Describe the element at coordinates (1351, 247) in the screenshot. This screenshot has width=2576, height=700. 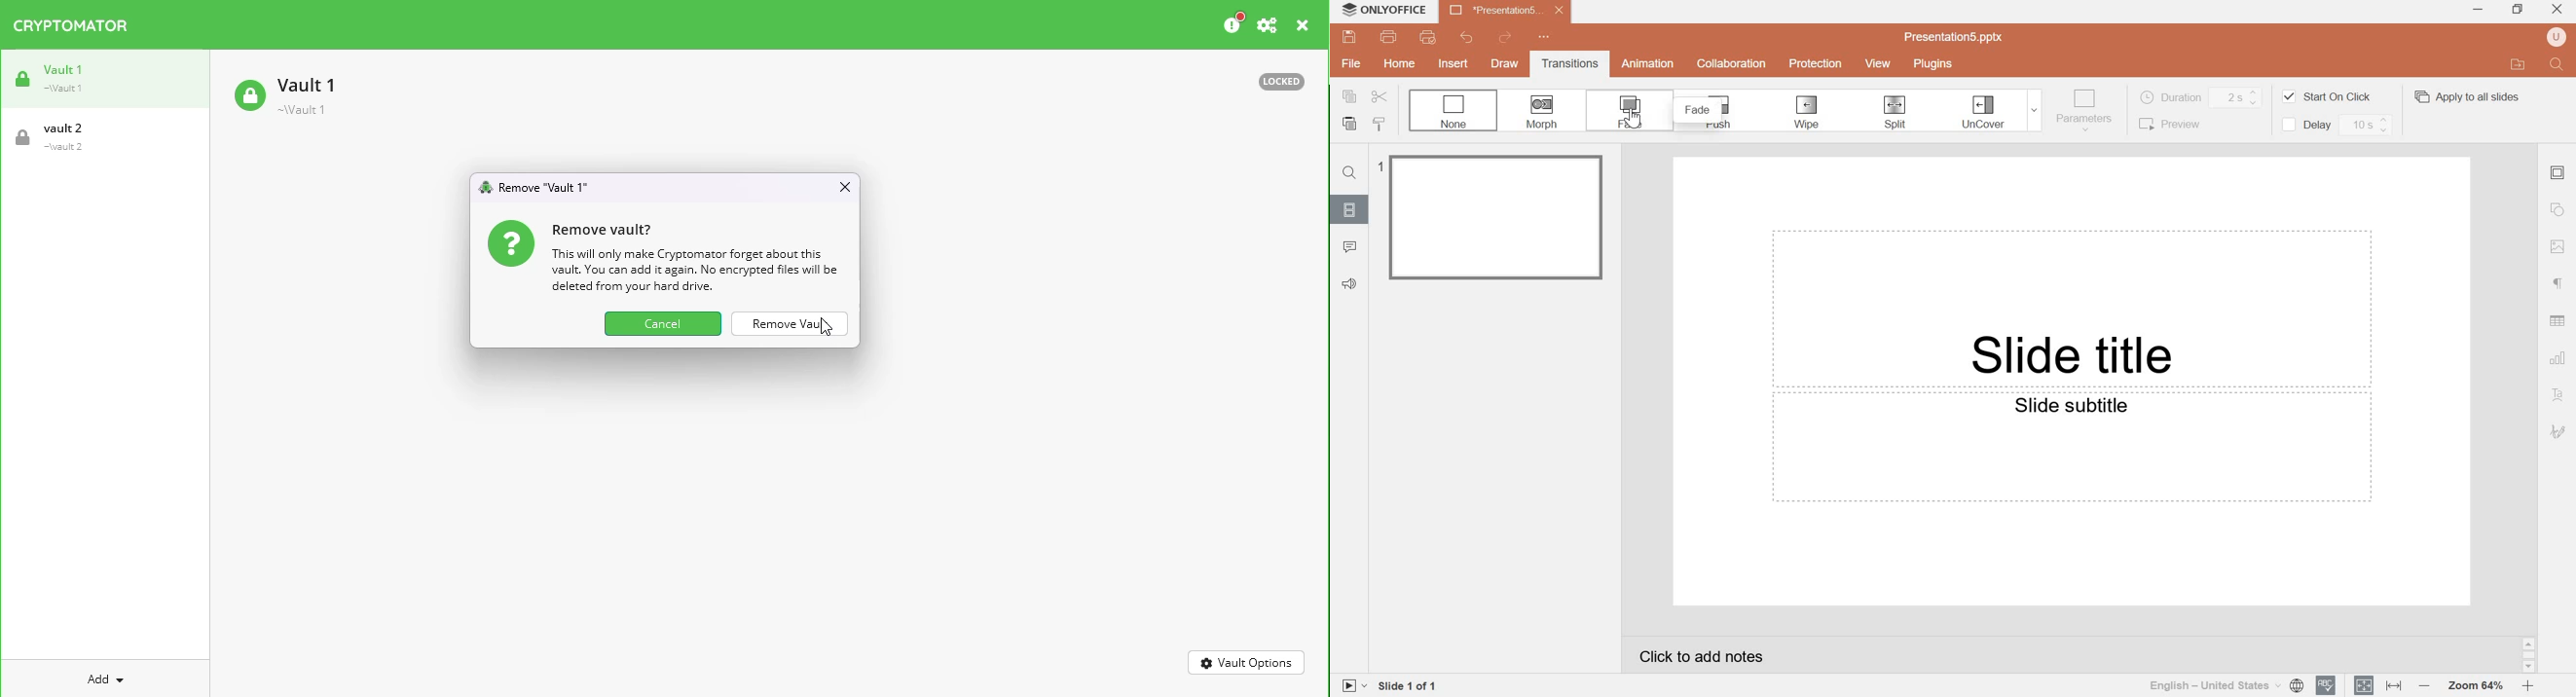
I see `comments` at that location.